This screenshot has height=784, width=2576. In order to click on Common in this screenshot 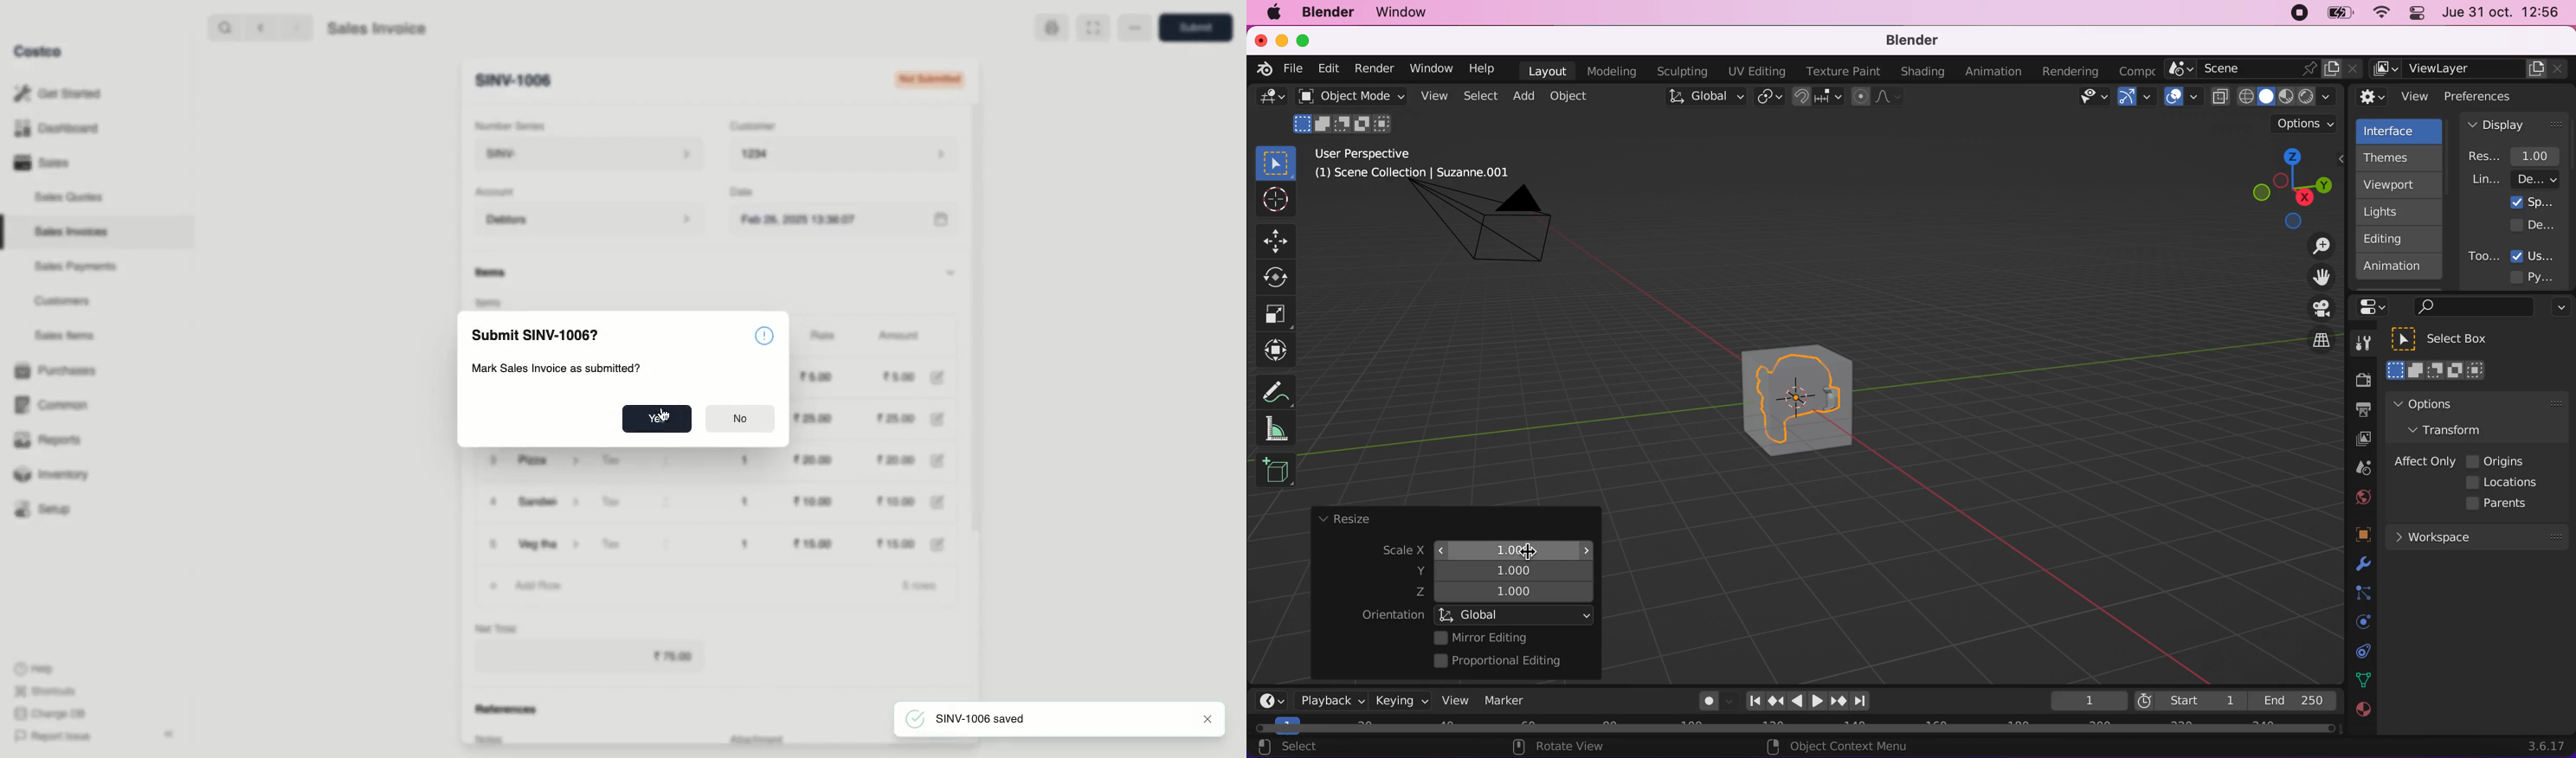, I will do `click(59, 405)`.